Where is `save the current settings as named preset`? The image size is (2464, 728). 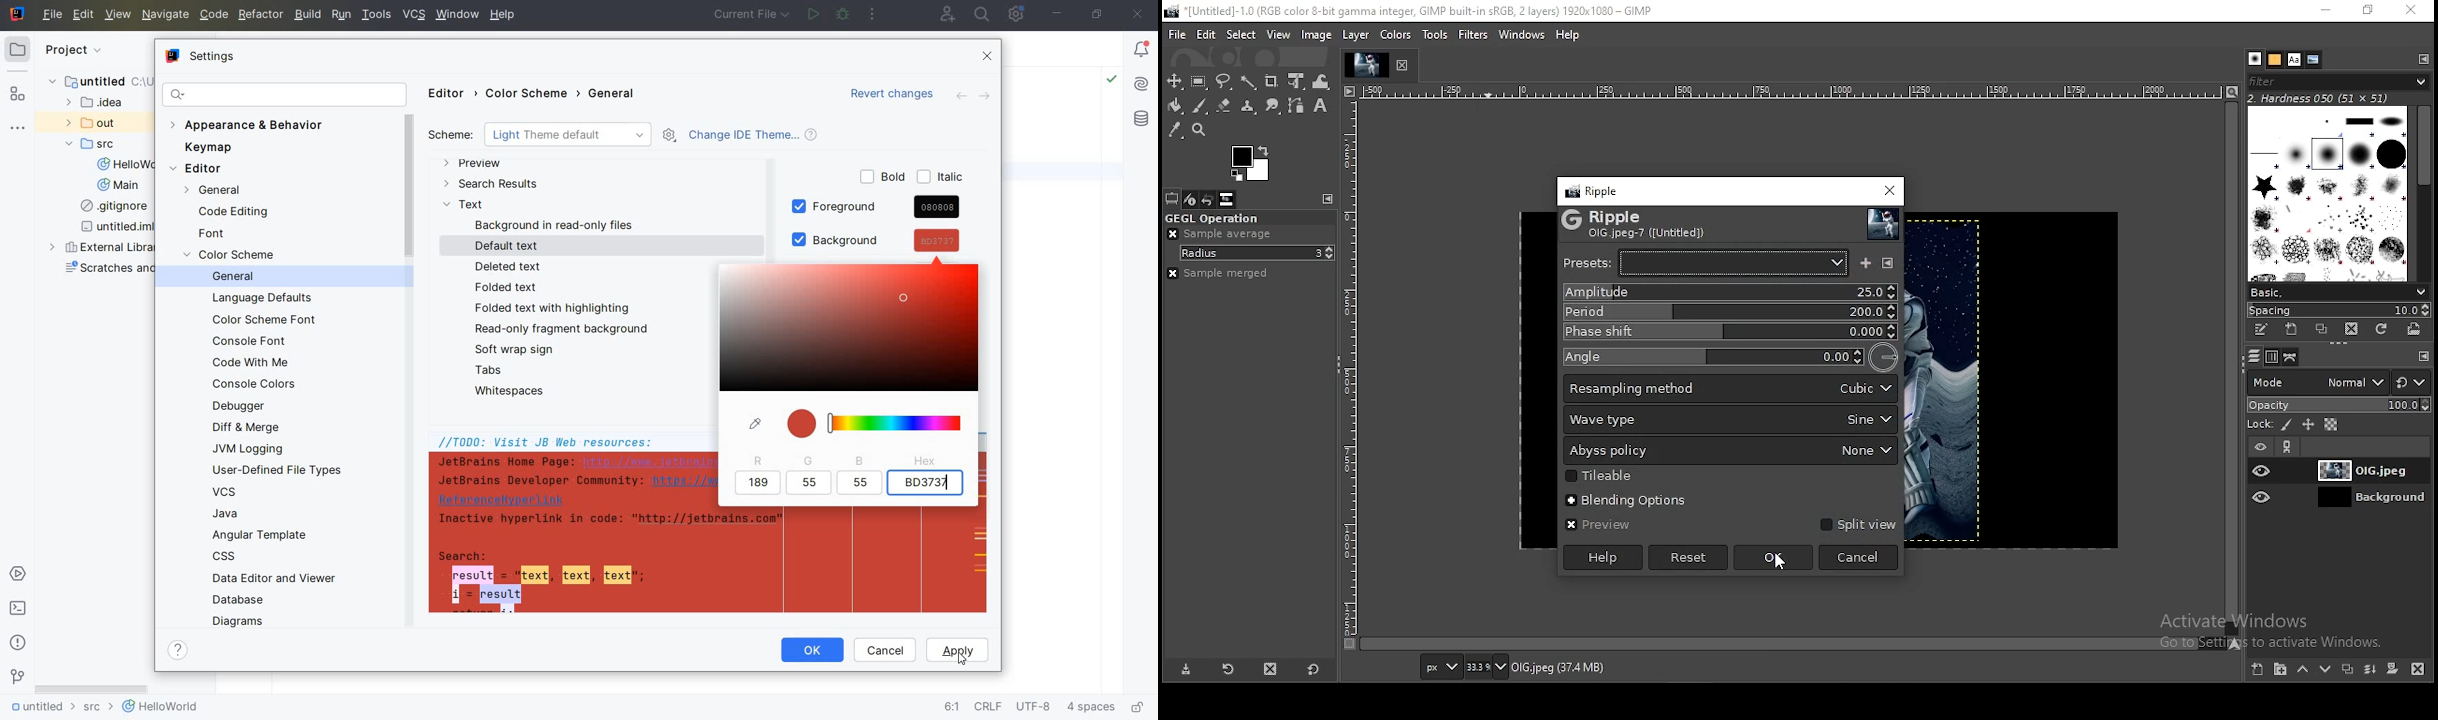
save the current settings as named preset is located at coordinates (1865, 263).